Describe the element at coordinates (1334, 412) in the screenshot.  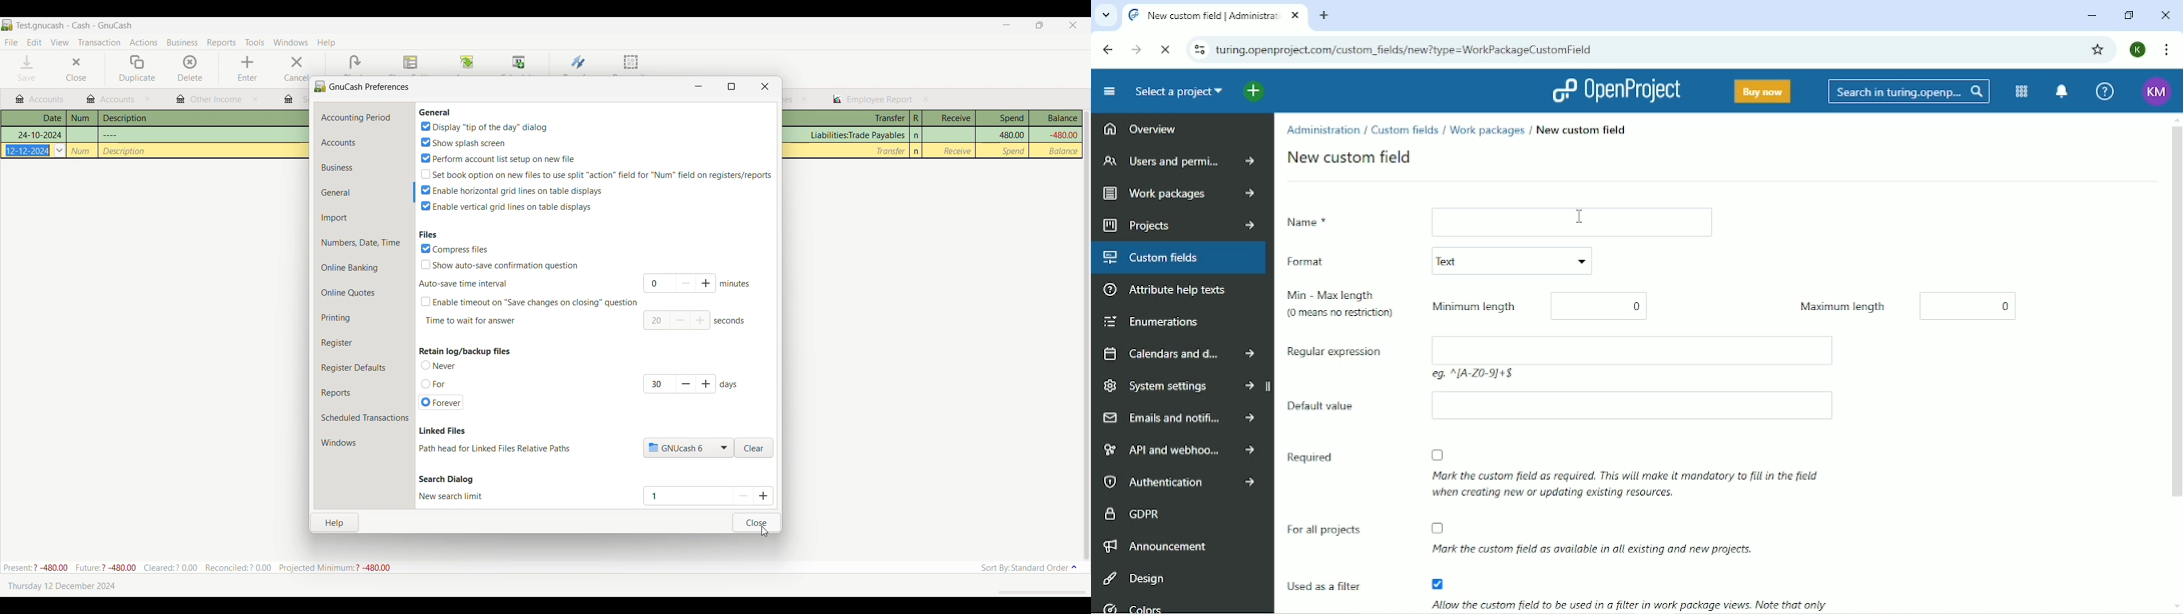
I see `Default value` at that location.